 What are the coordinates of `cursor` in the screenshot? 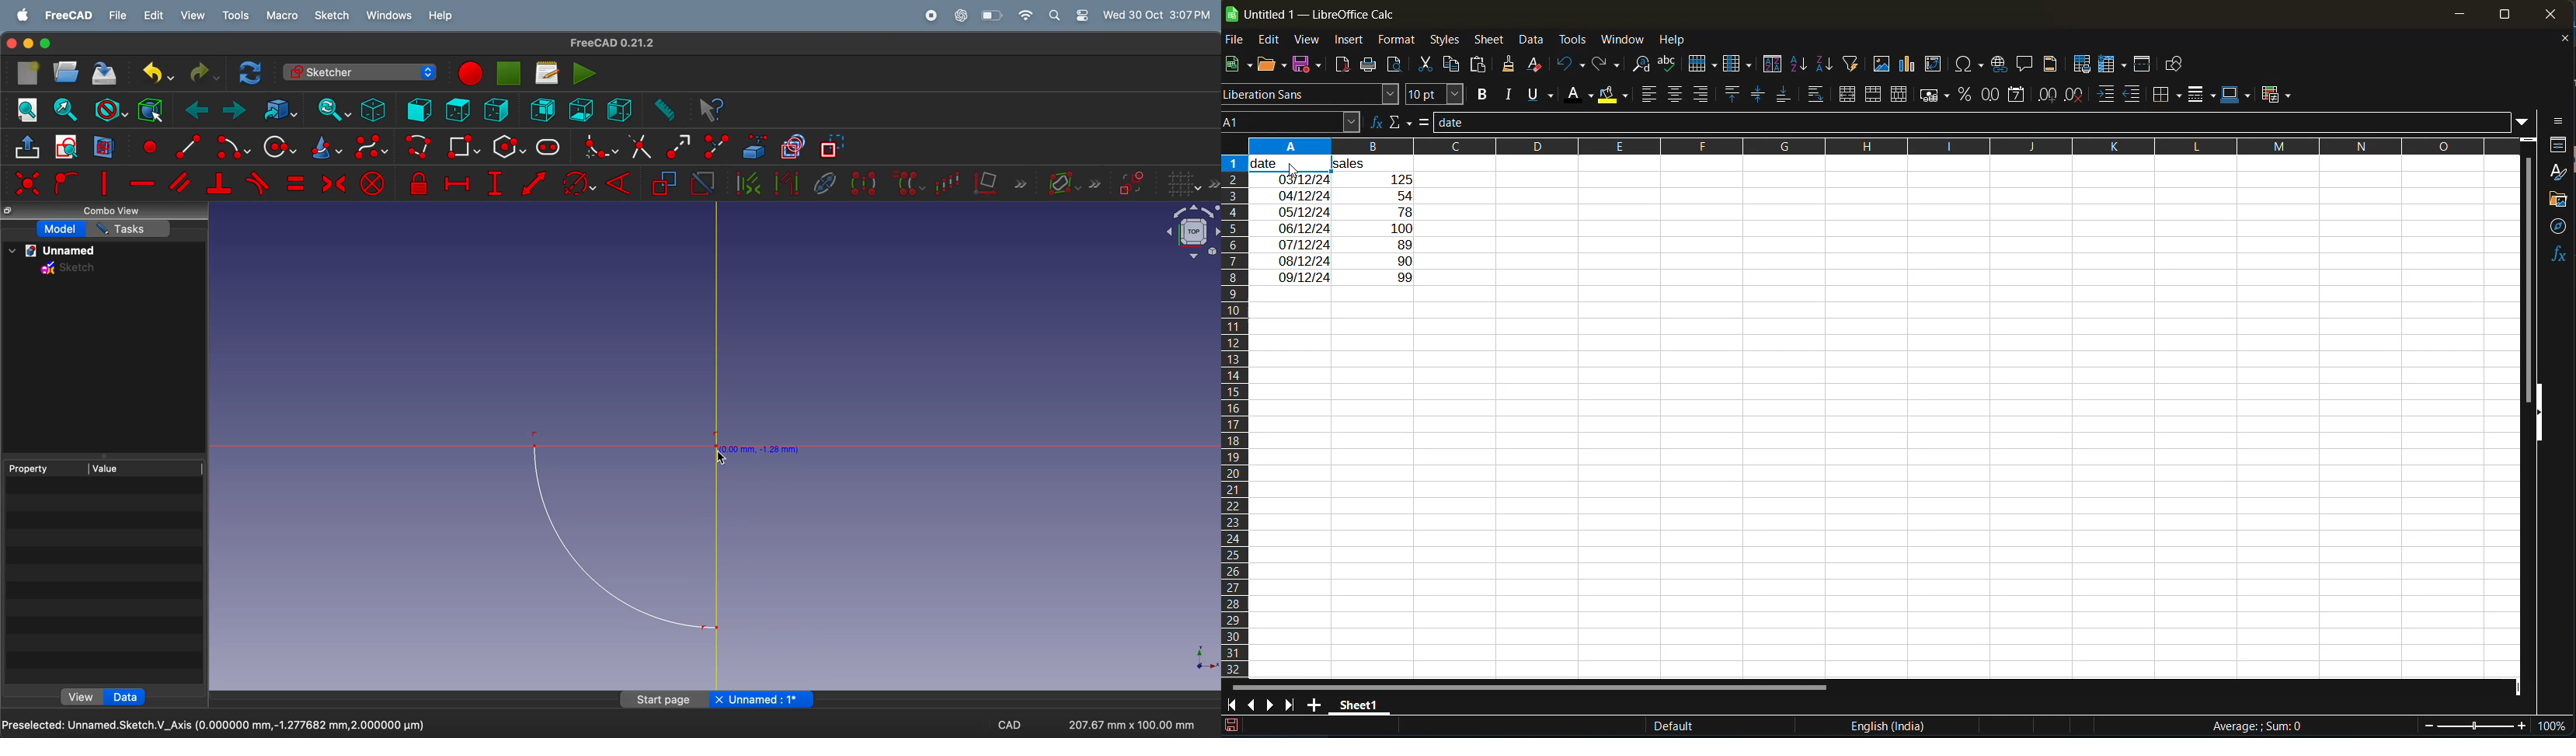 It's located at (1293, 169).